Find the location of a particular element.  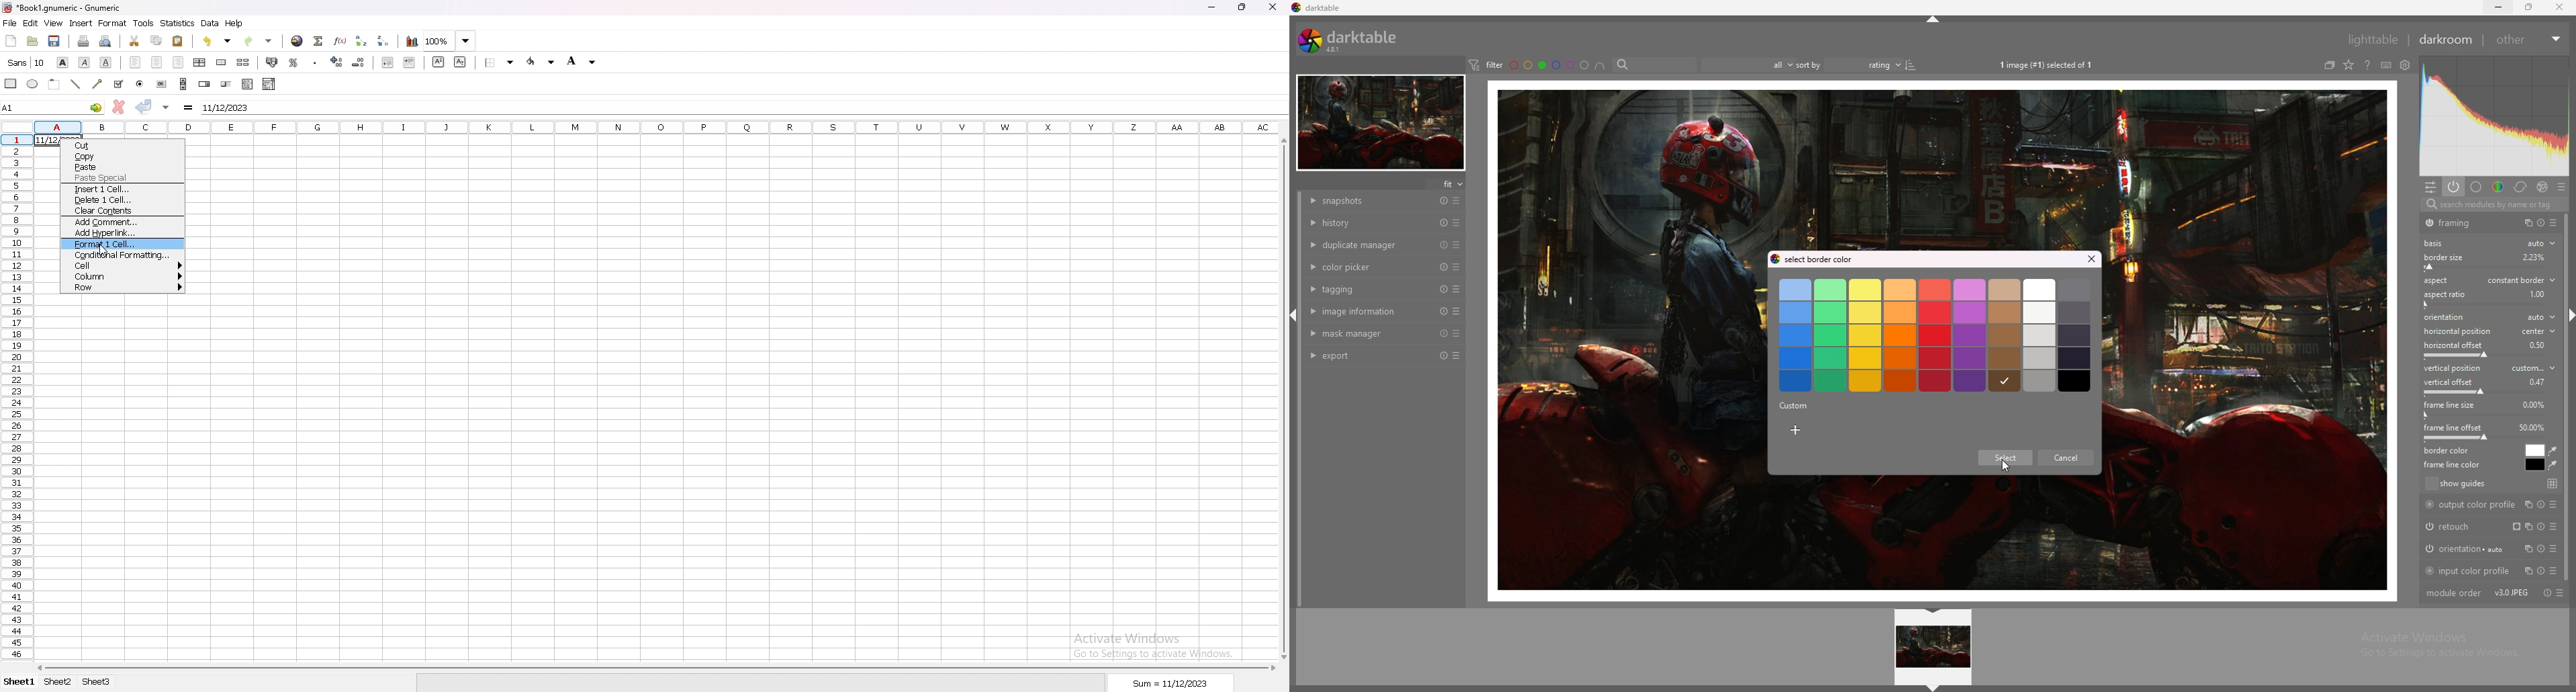

decrease indent is located at coordinates (388, 62).